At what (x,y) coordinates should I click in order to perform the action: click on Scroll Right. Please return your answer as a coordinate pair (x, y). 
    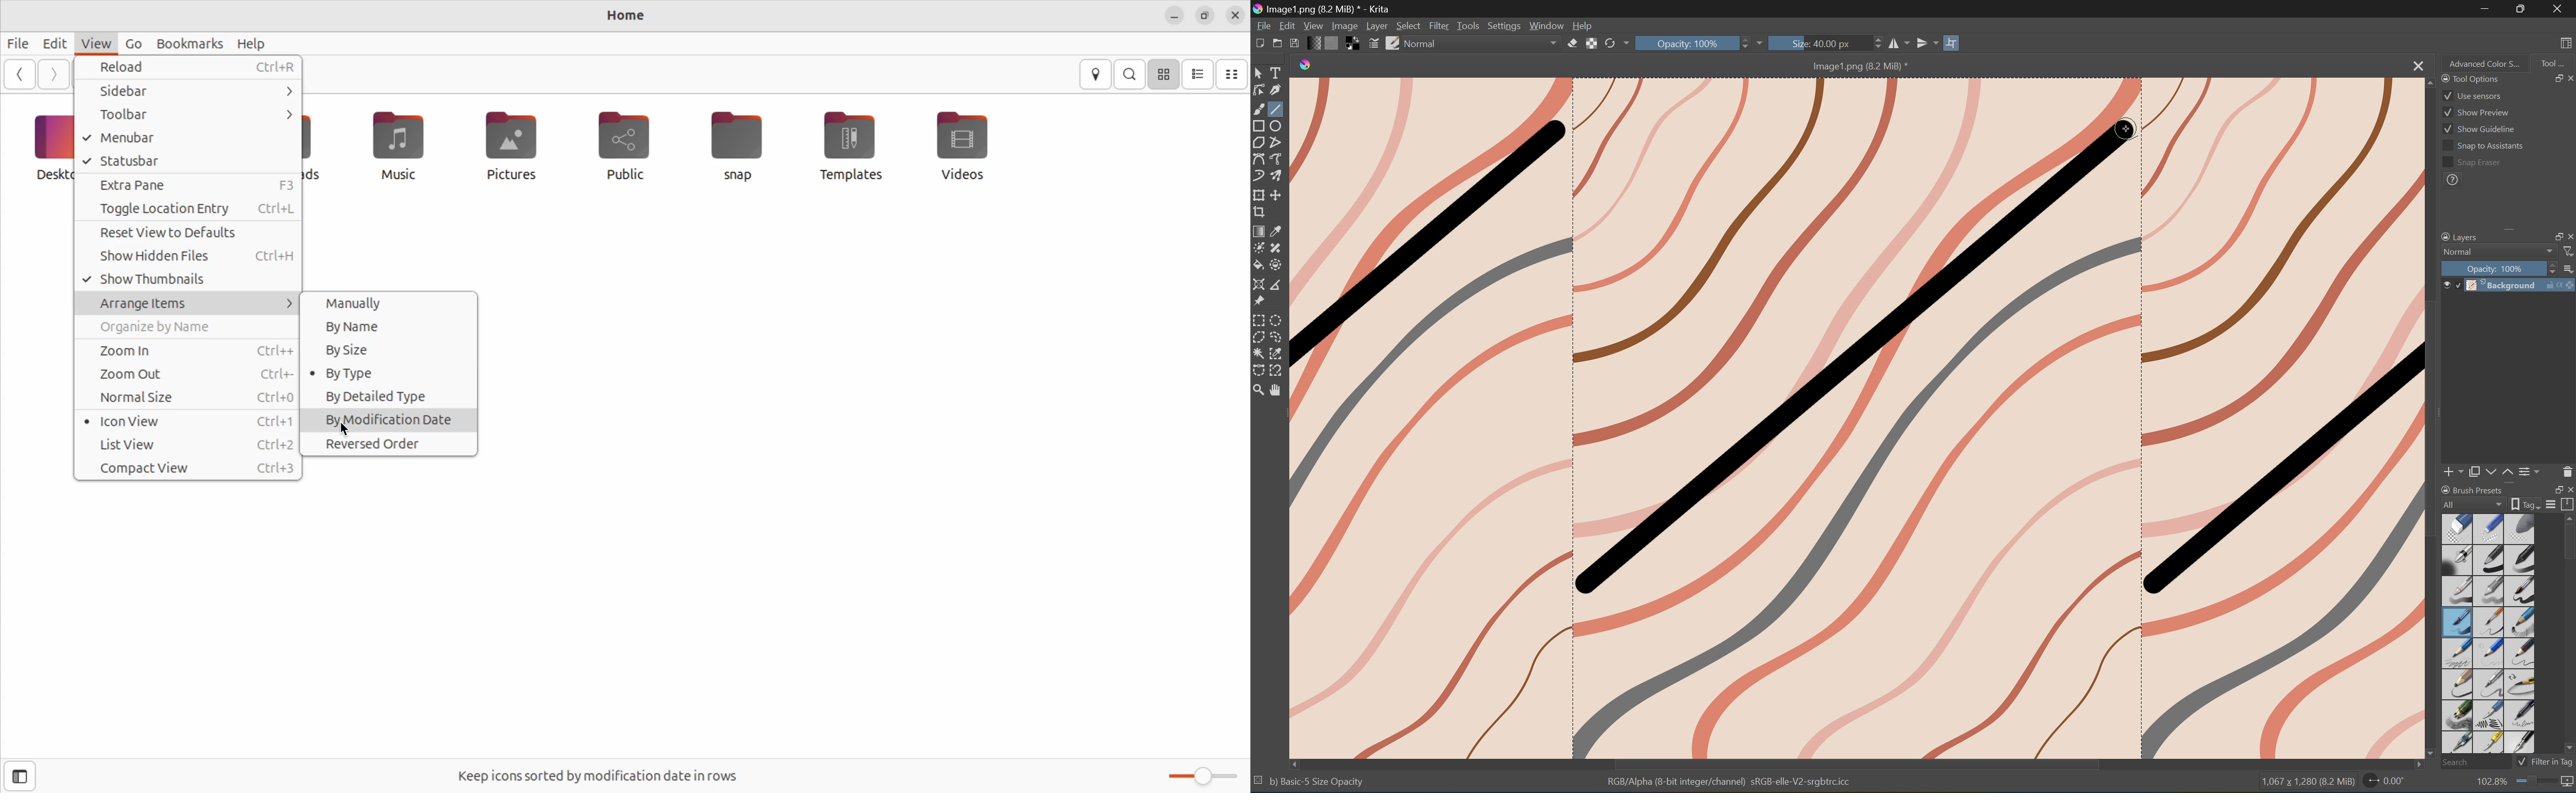
    Looking at the image, I should click on (2414, 765).